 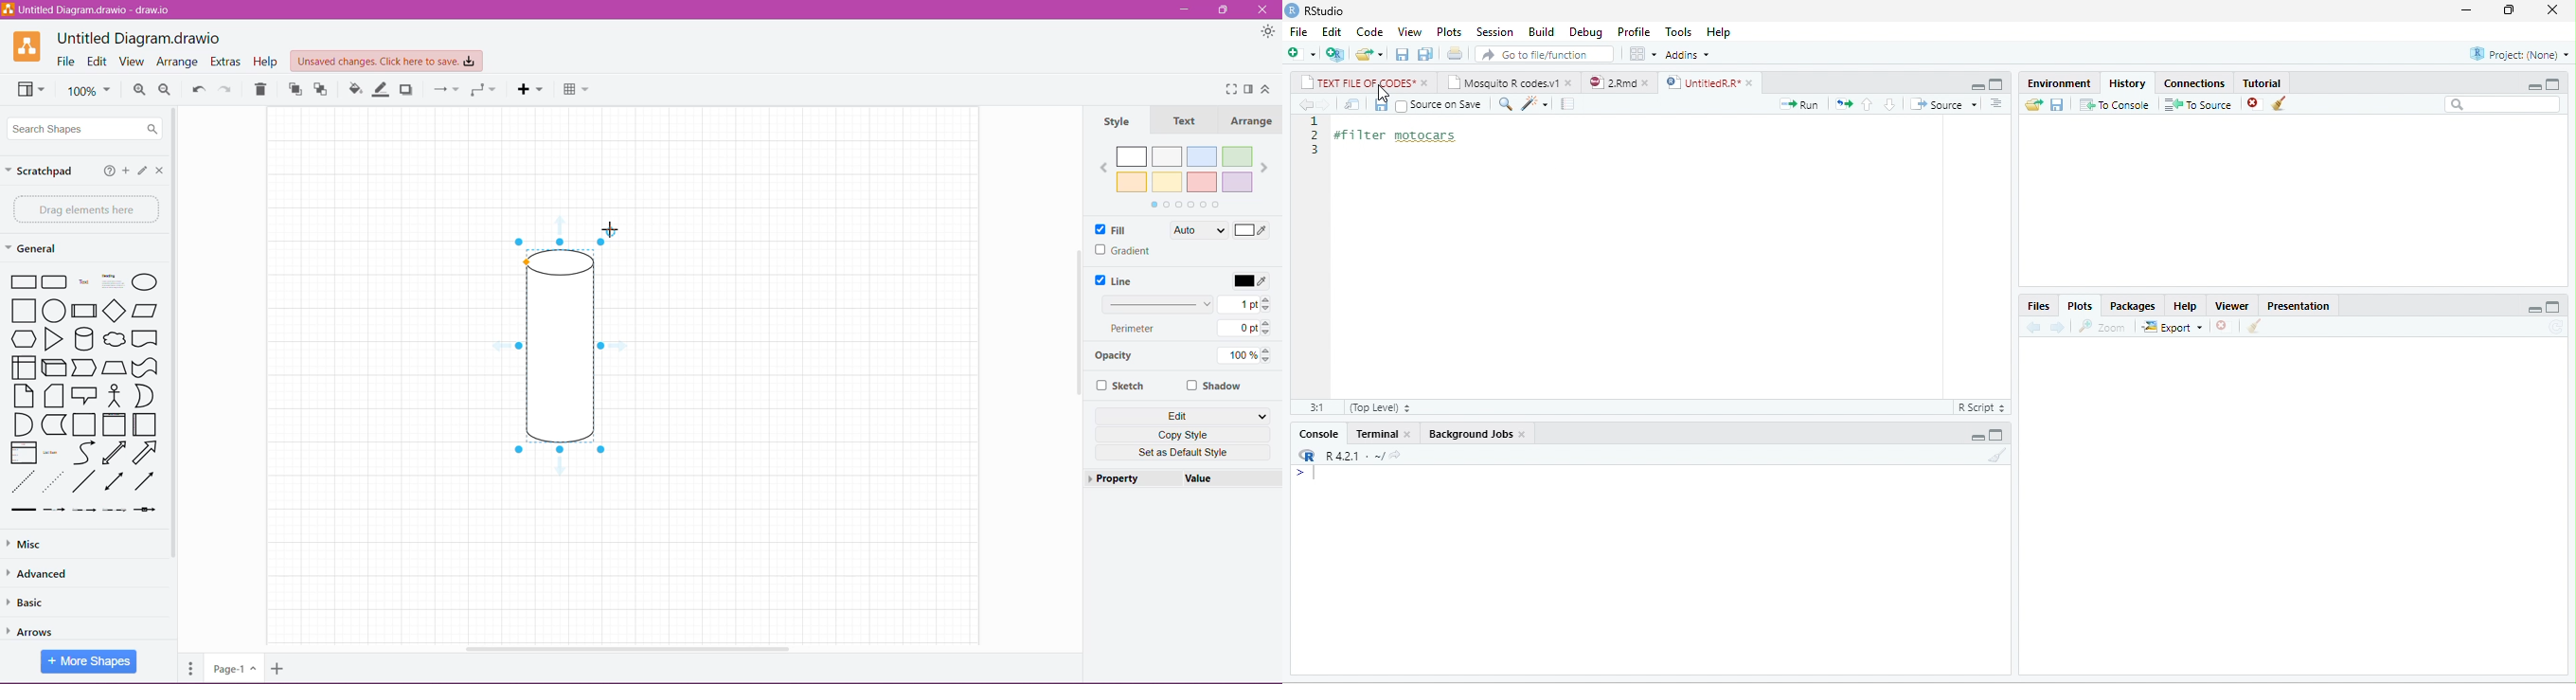 I want to click on back, so click(x=1307, y=104).